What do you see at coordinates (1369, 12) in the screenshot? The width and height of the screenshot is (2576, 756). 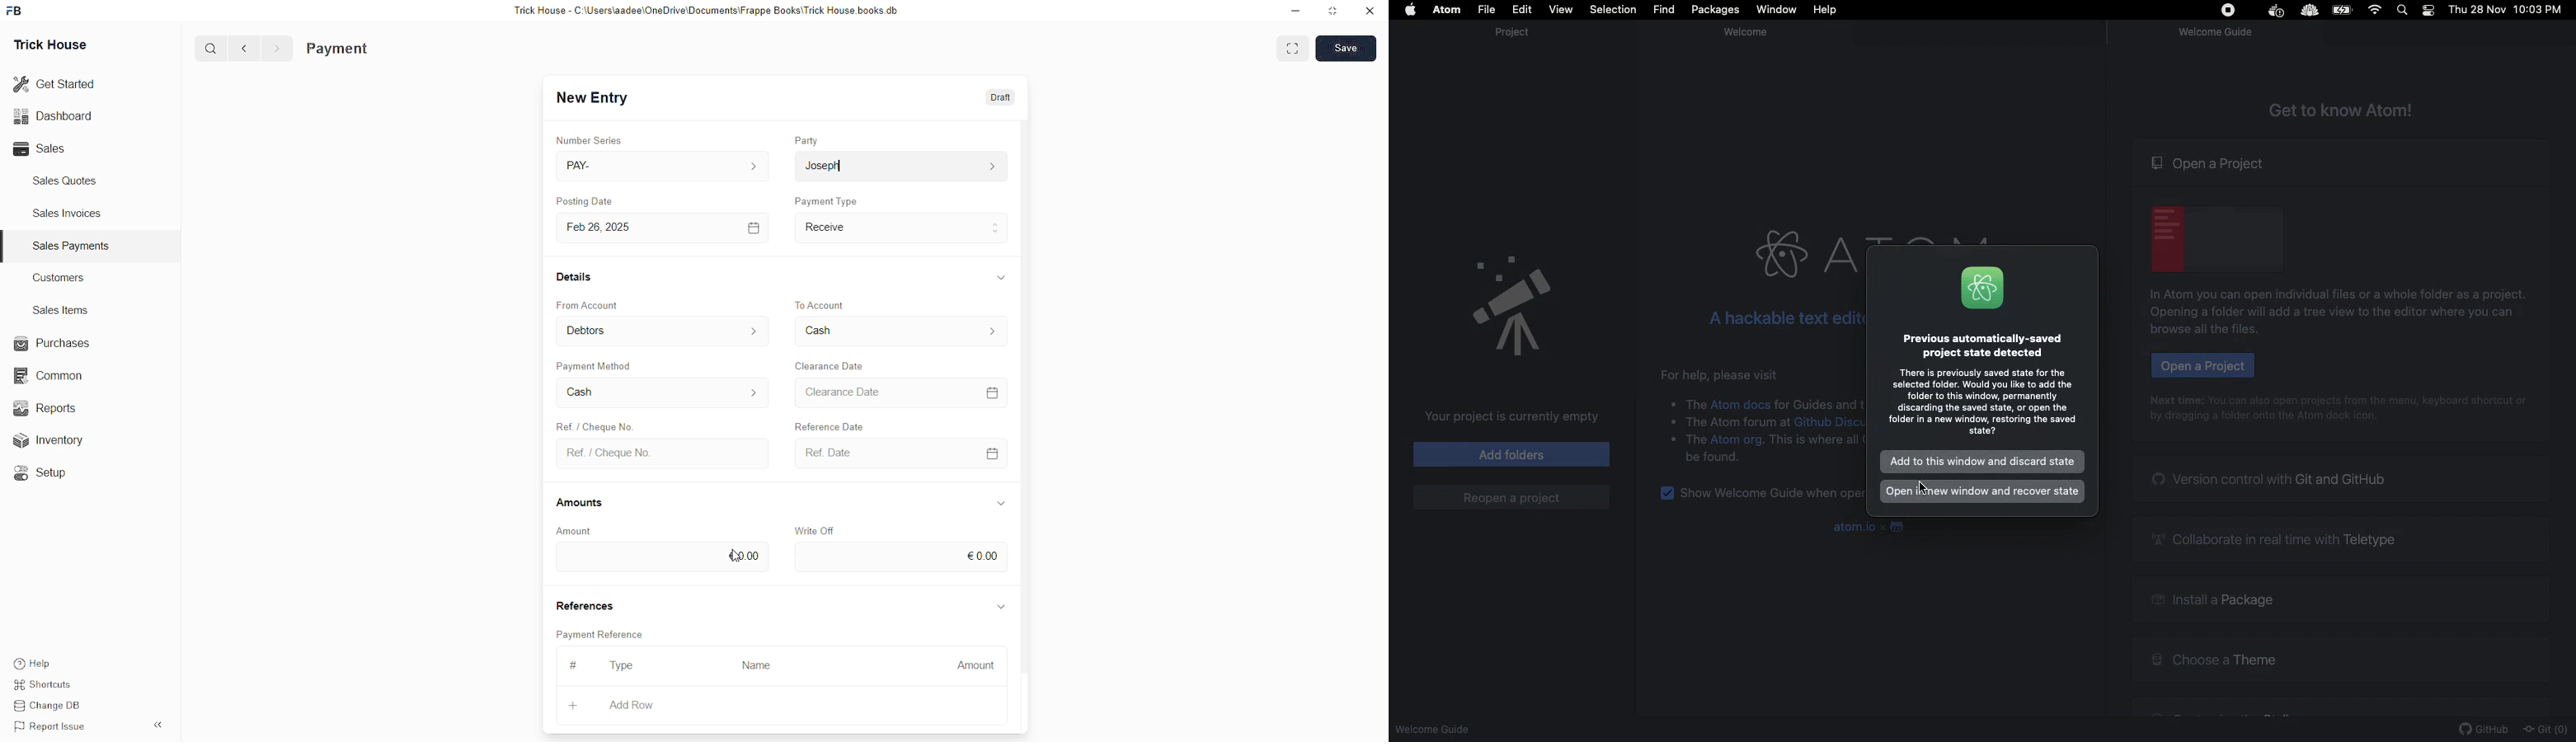 I see `Close` at bounding box center [1369, 12].